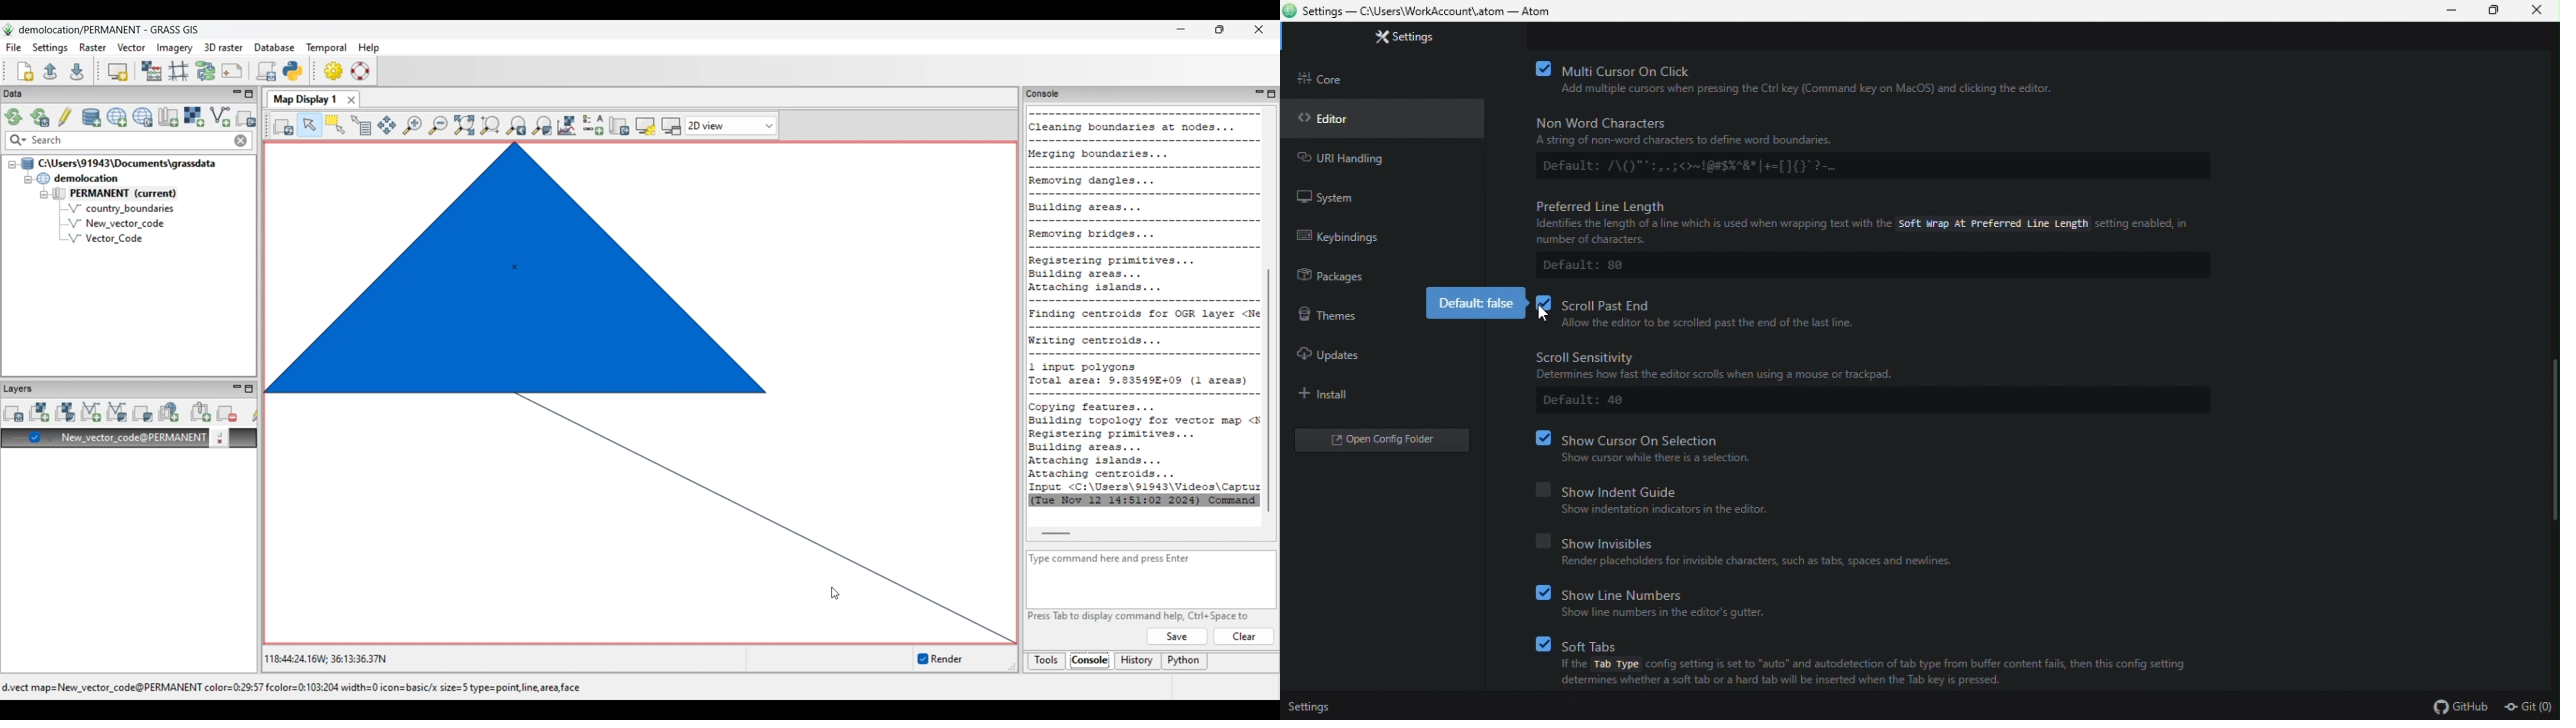  I want to click on Default false, so click(1475, 303).